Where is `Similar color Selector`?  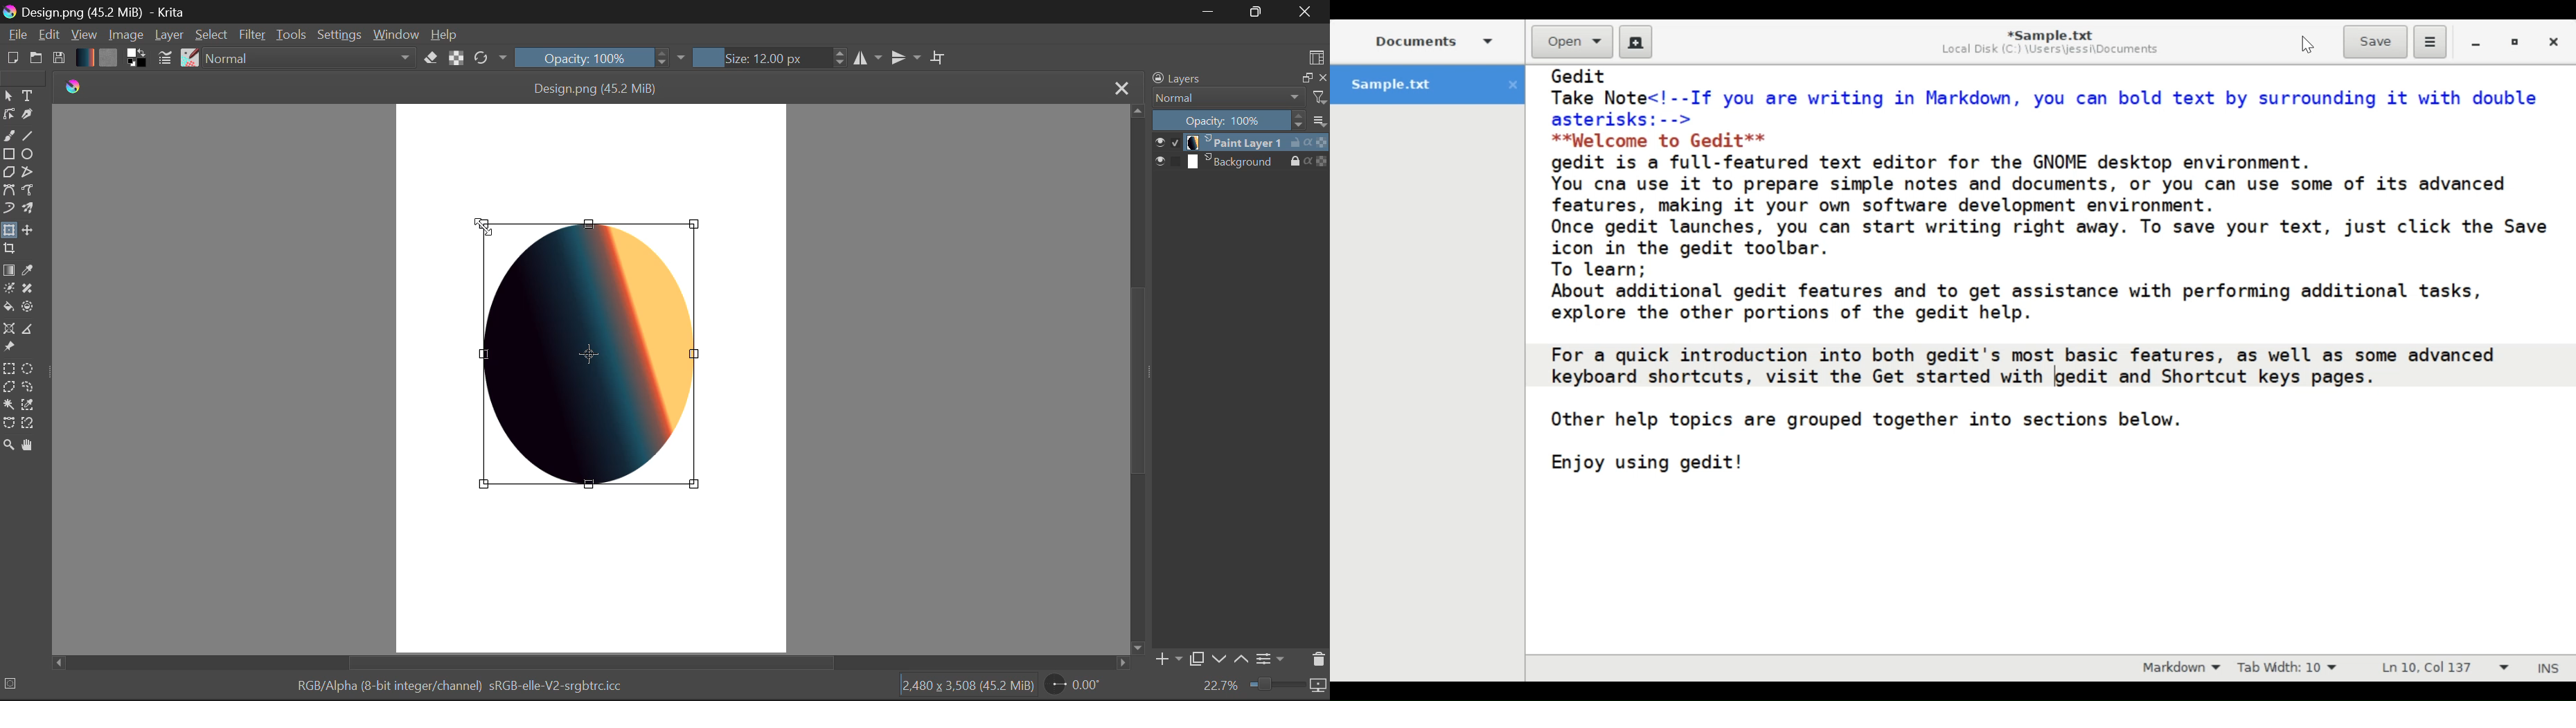
Similar color Selector is located at coordinates (28, 405).